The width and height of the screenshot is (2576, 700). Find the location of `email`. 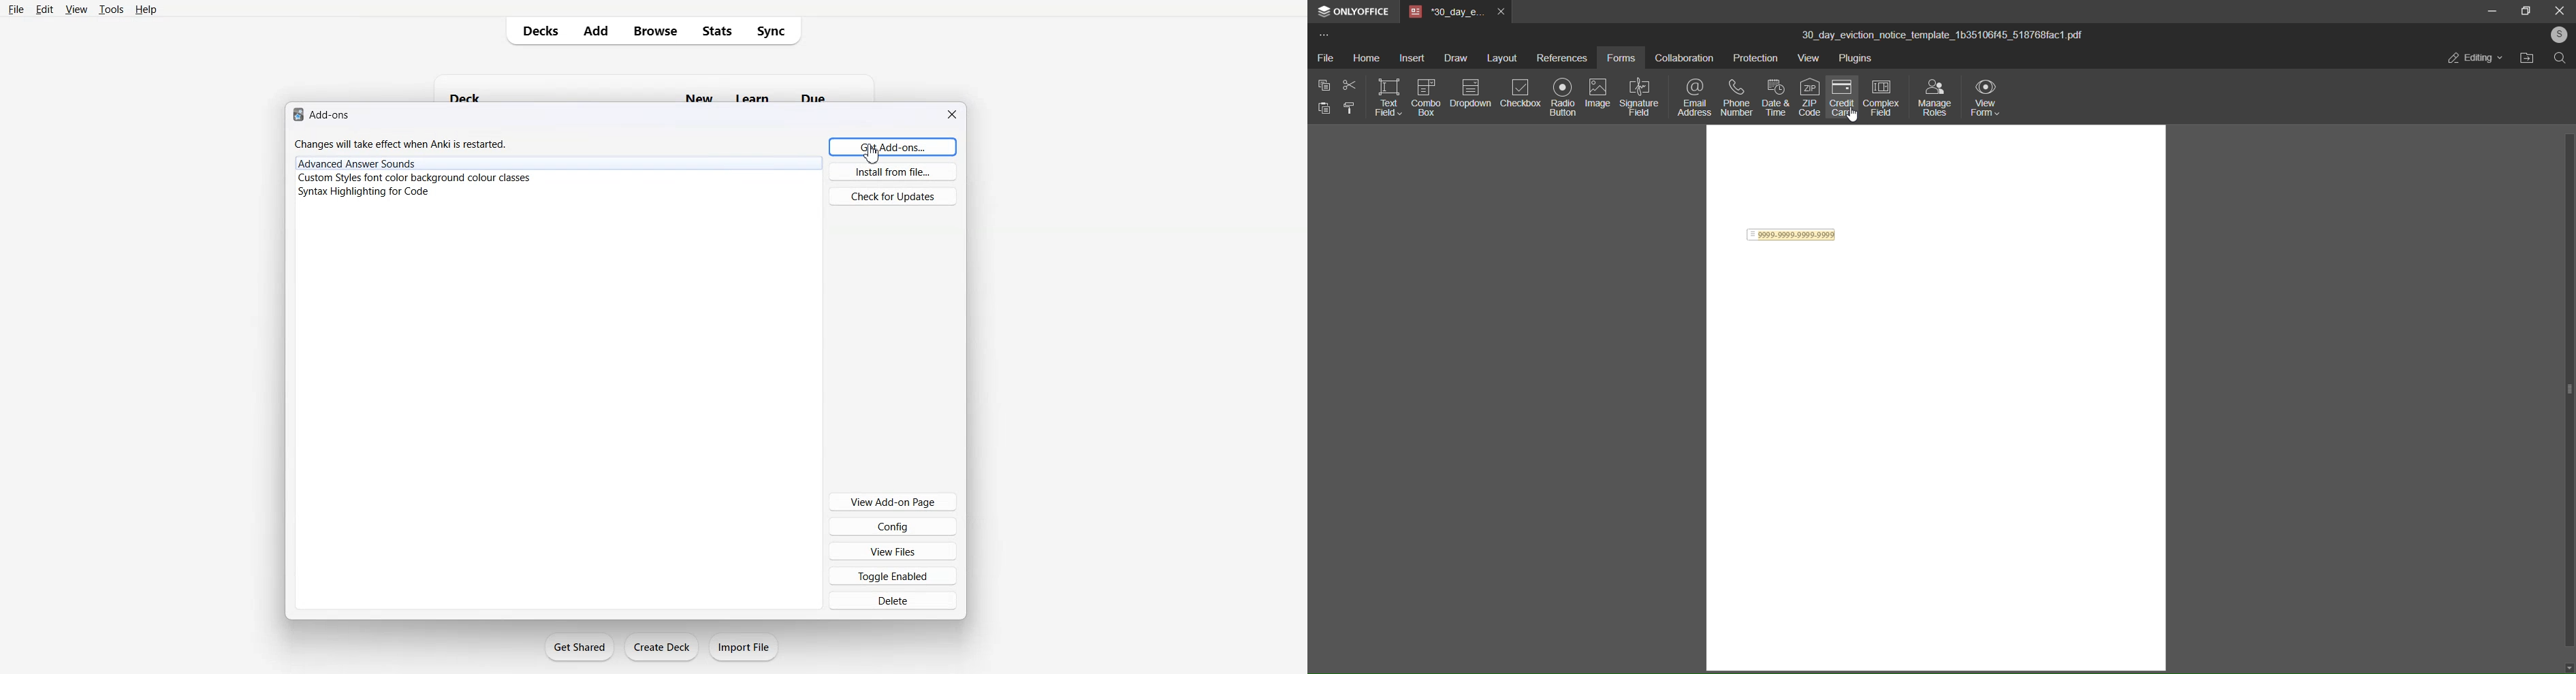

email is located at coordinates (1692, 97).